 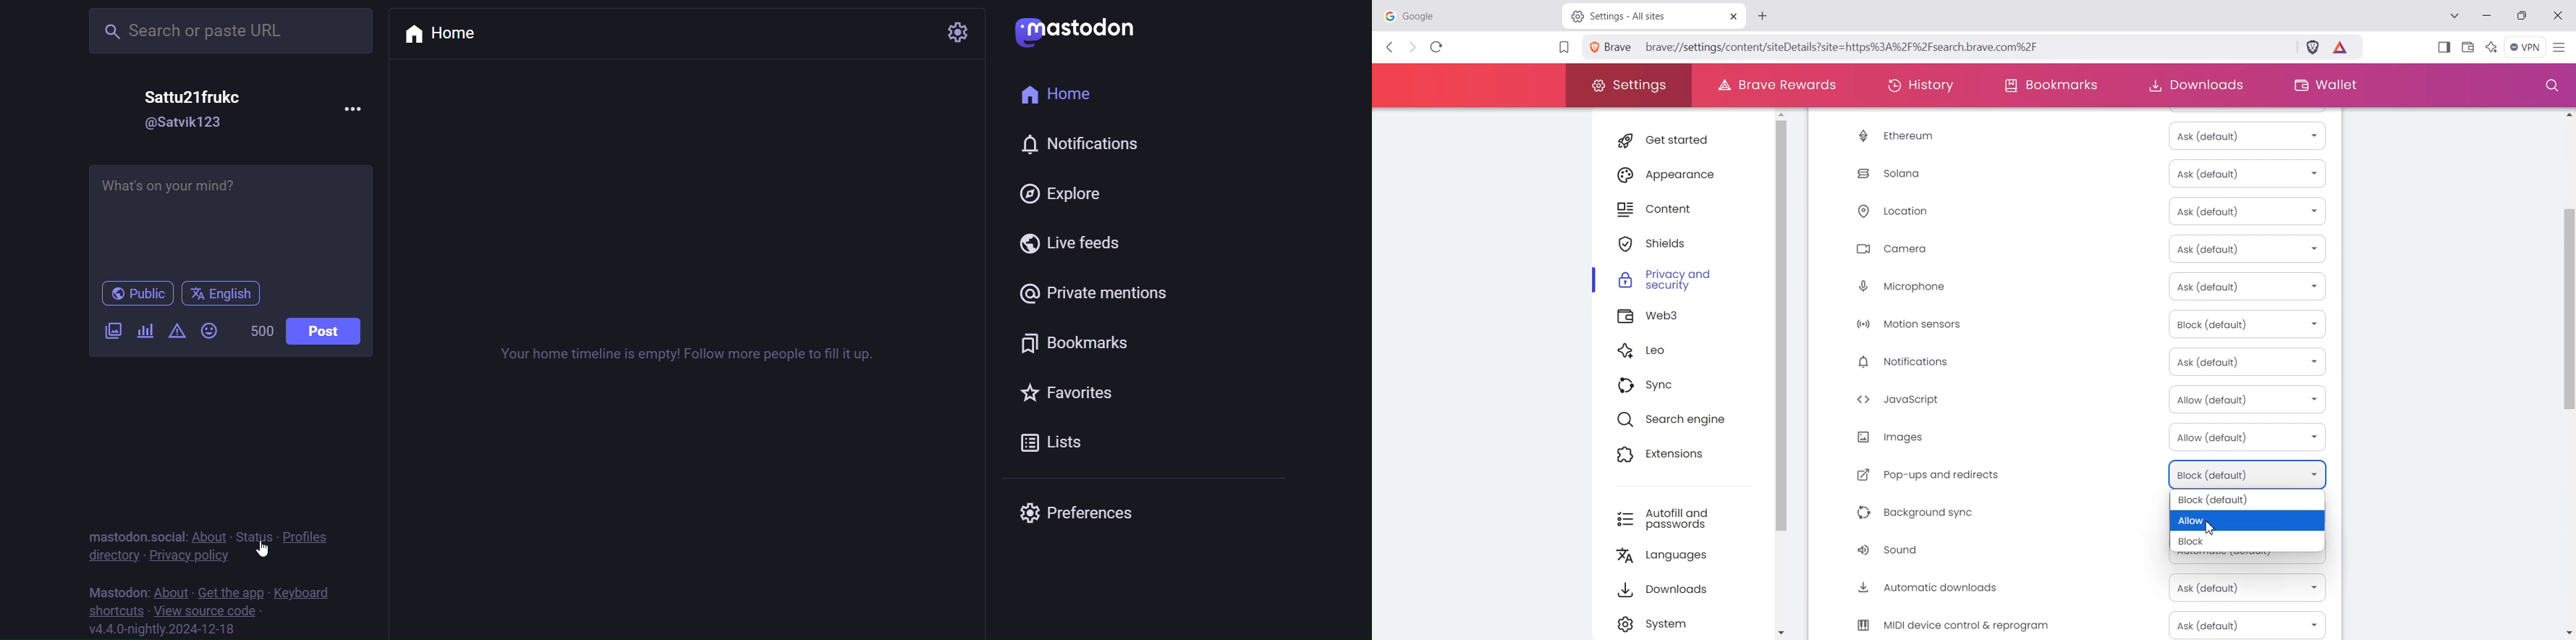 What do you see at coordinates (354, 107) in the screenshot?
I see `Menu` at bounding box center [354, 107].